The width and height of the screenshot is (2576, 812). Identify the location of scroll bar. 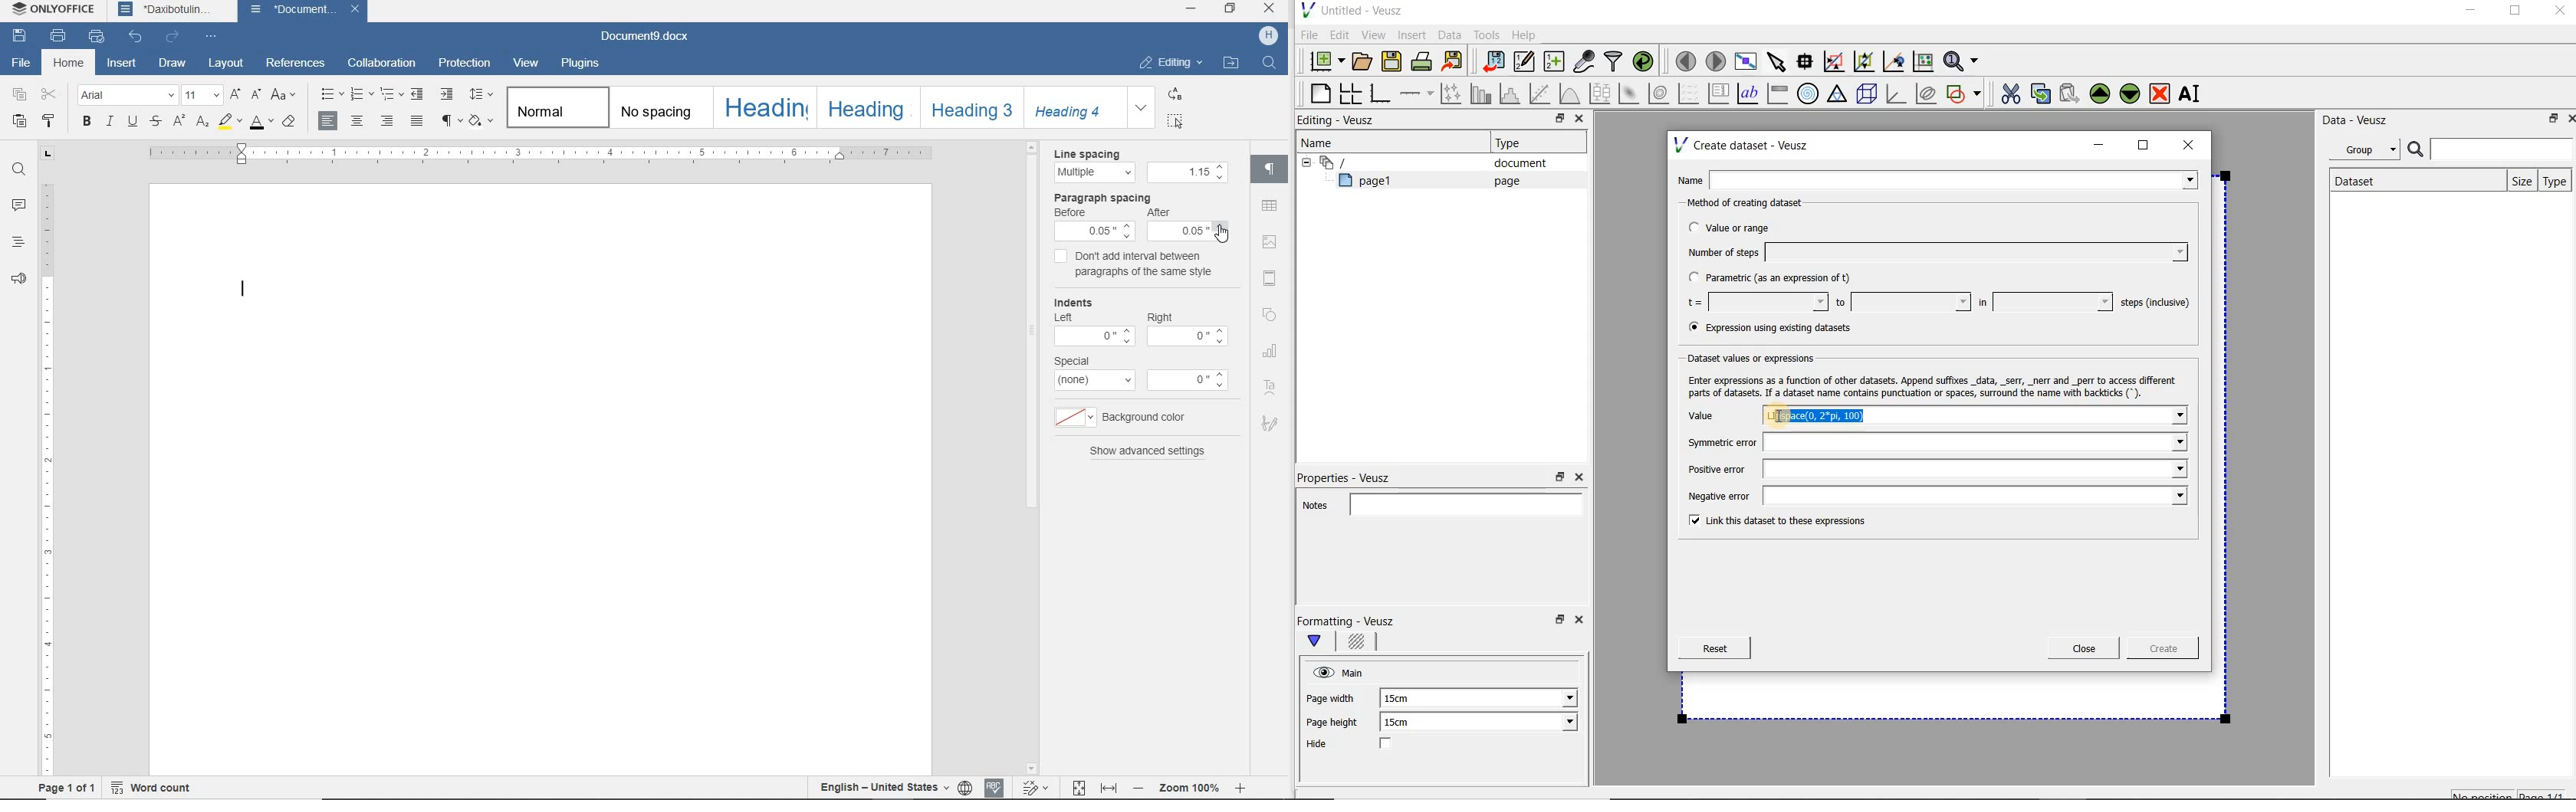
(1033, 457).